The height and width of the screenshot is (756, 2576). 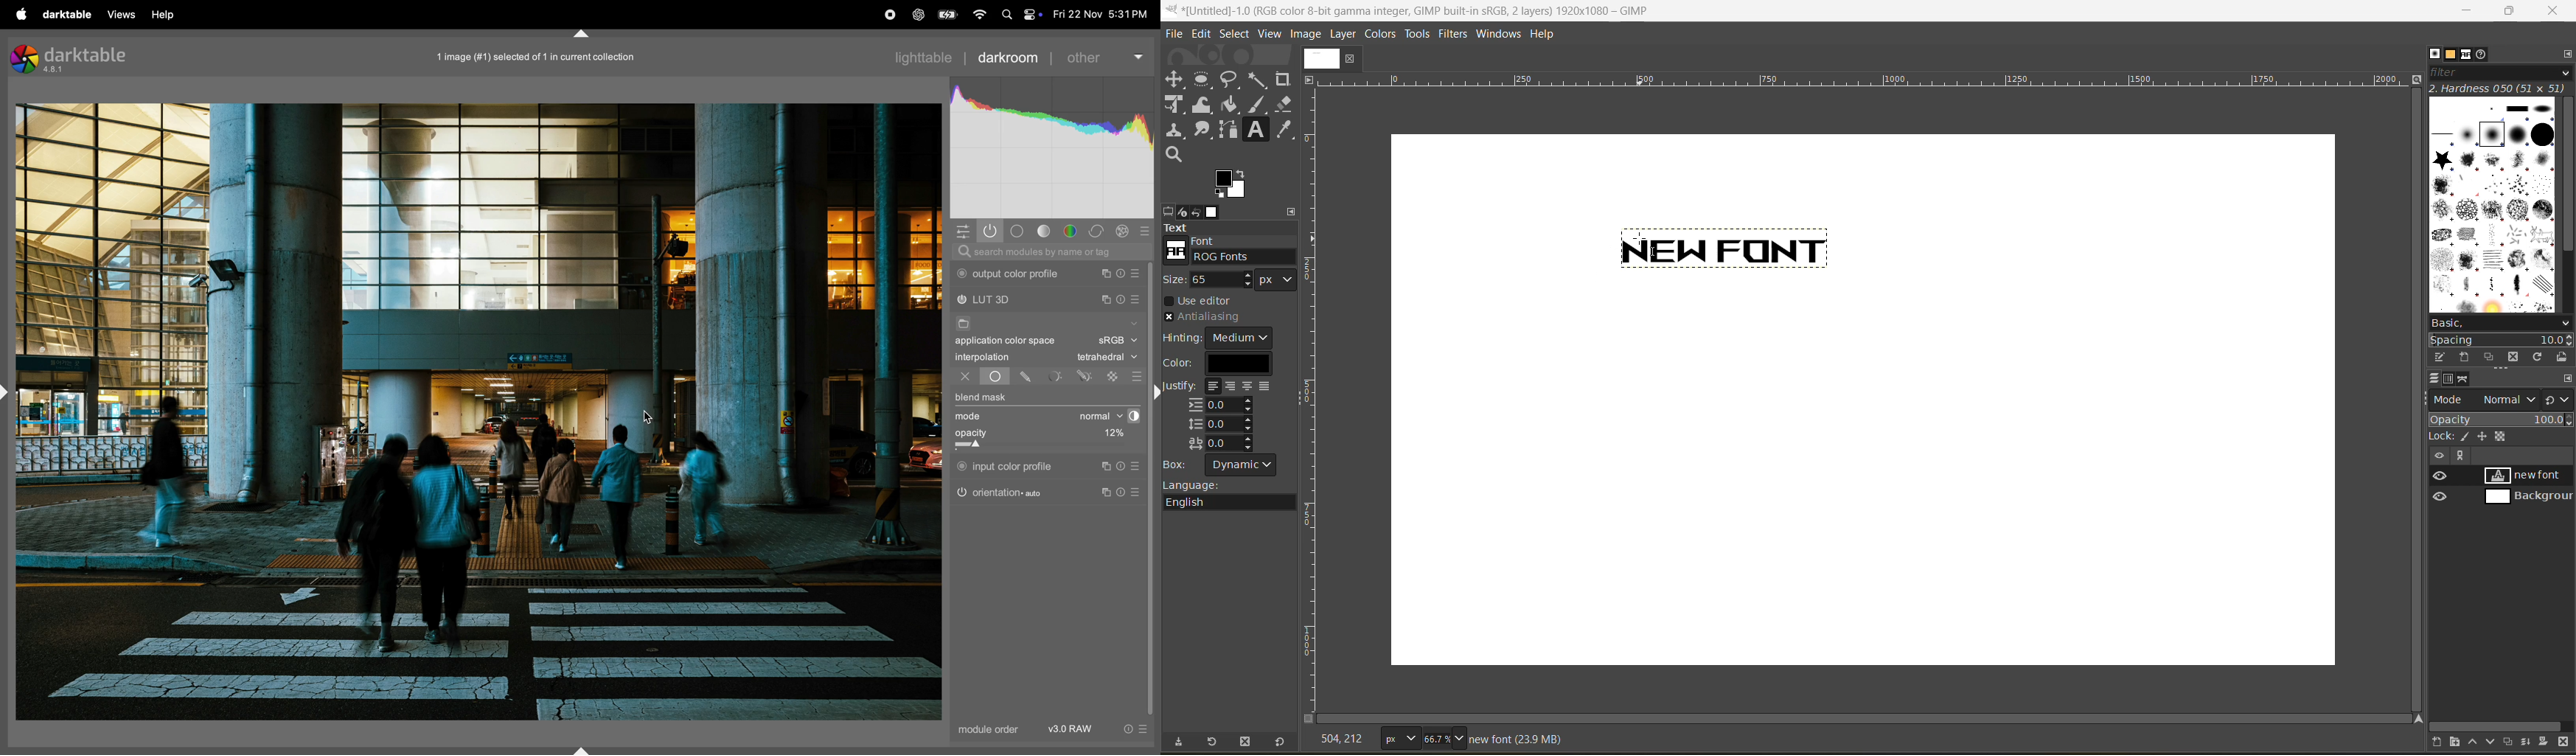 I want to click on instance, so click(x=1109, y=493).